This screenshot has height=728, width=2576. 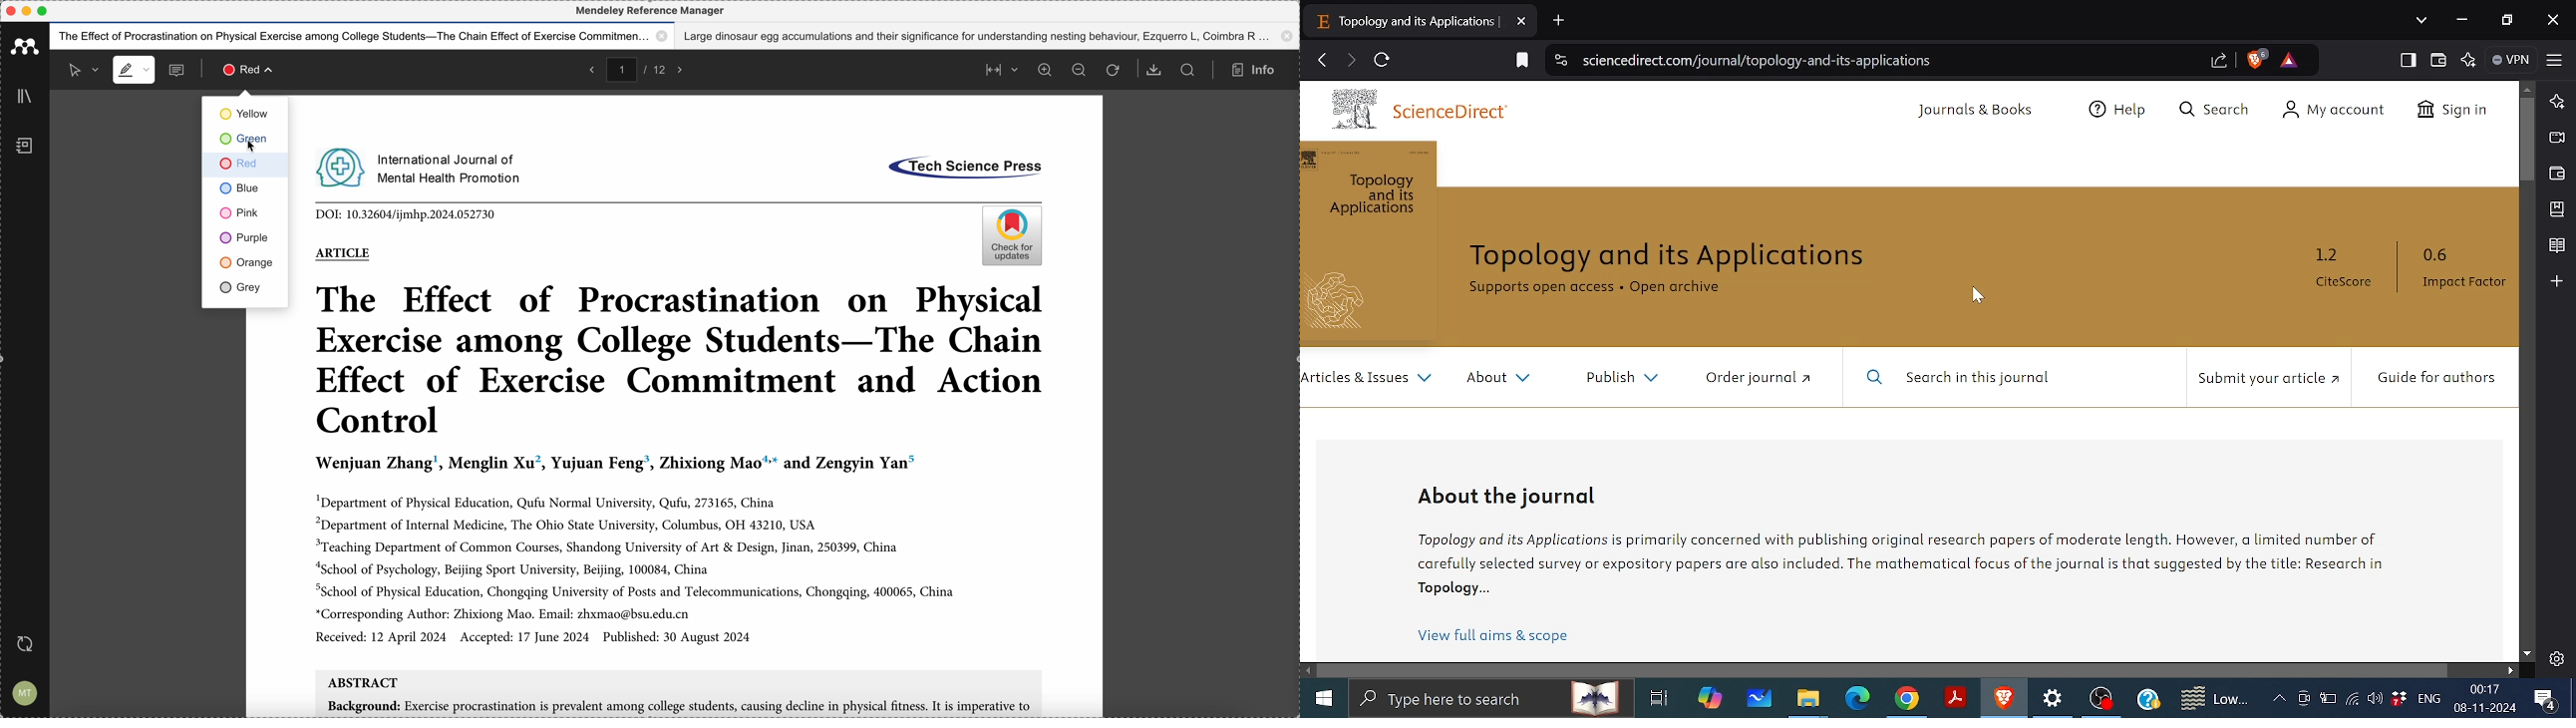 I want to click on Copilot, so click(x=1708, y=700).